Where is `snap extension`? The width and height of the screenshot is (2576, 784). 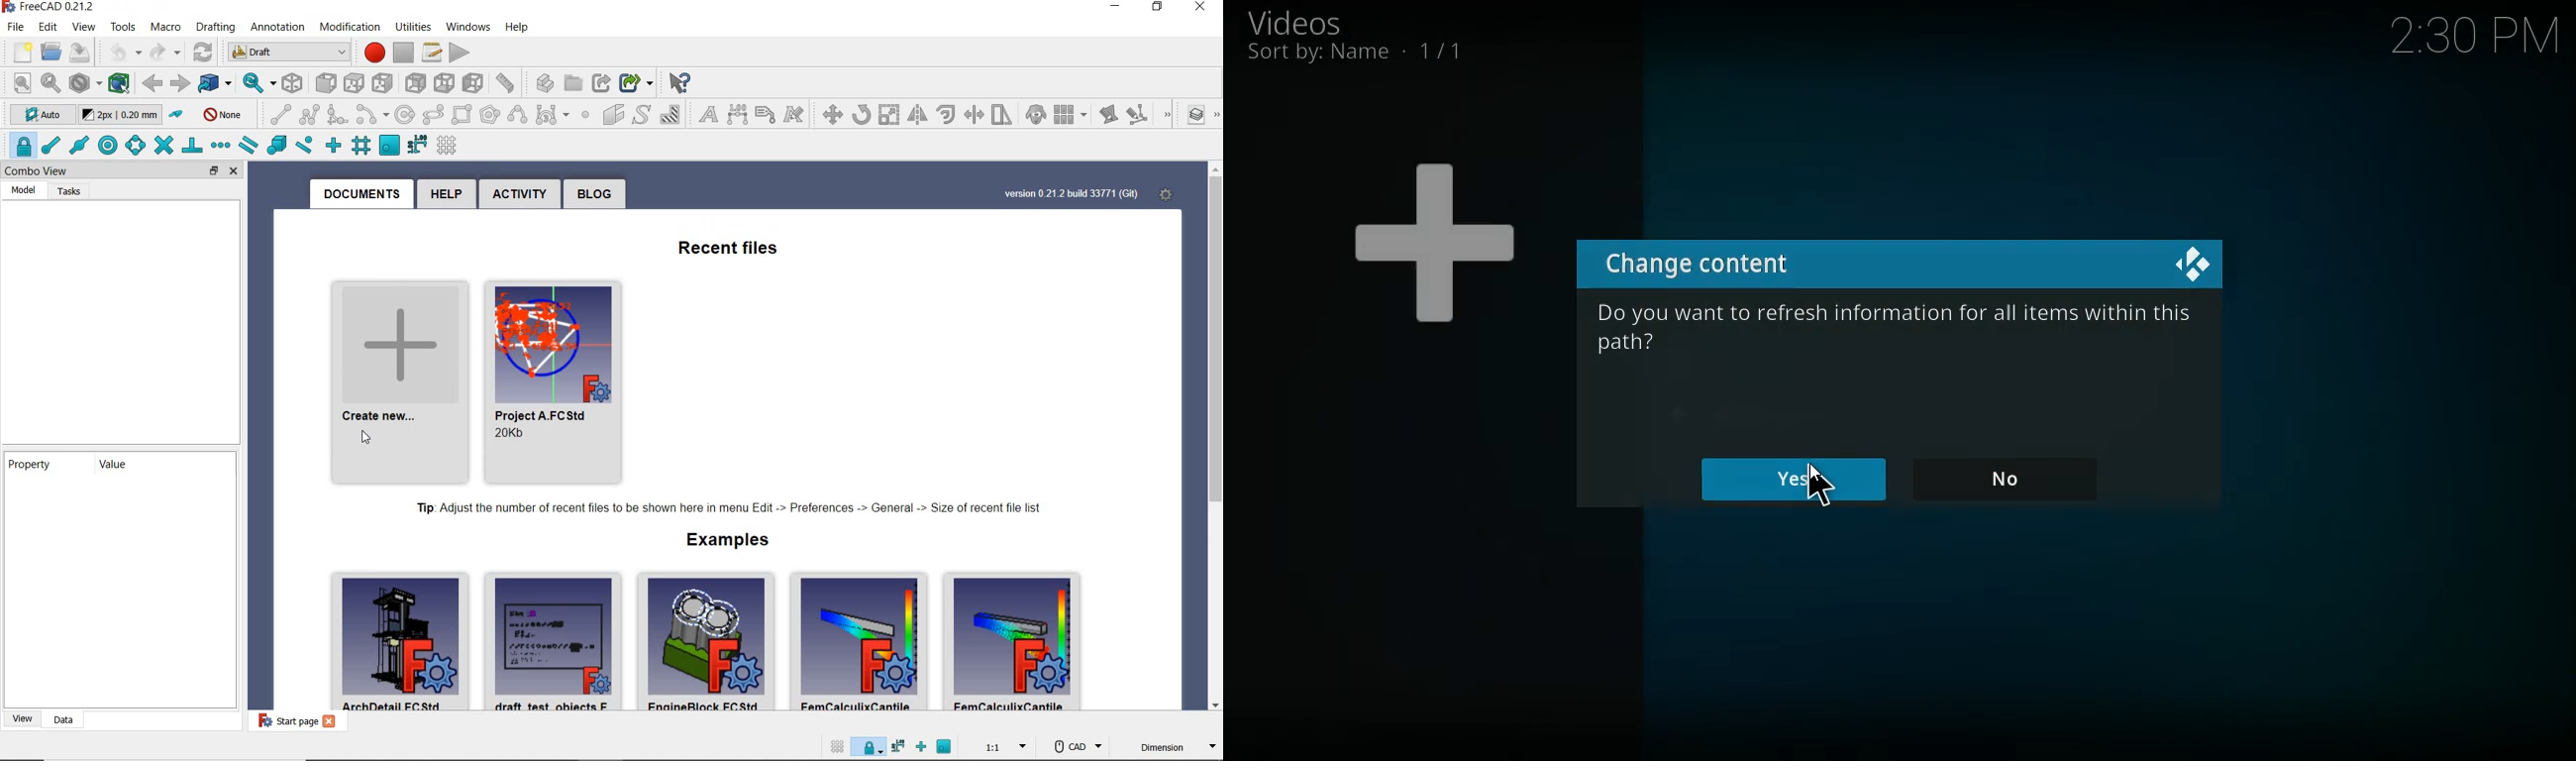
snap extension is located at coordinates (220, 147).